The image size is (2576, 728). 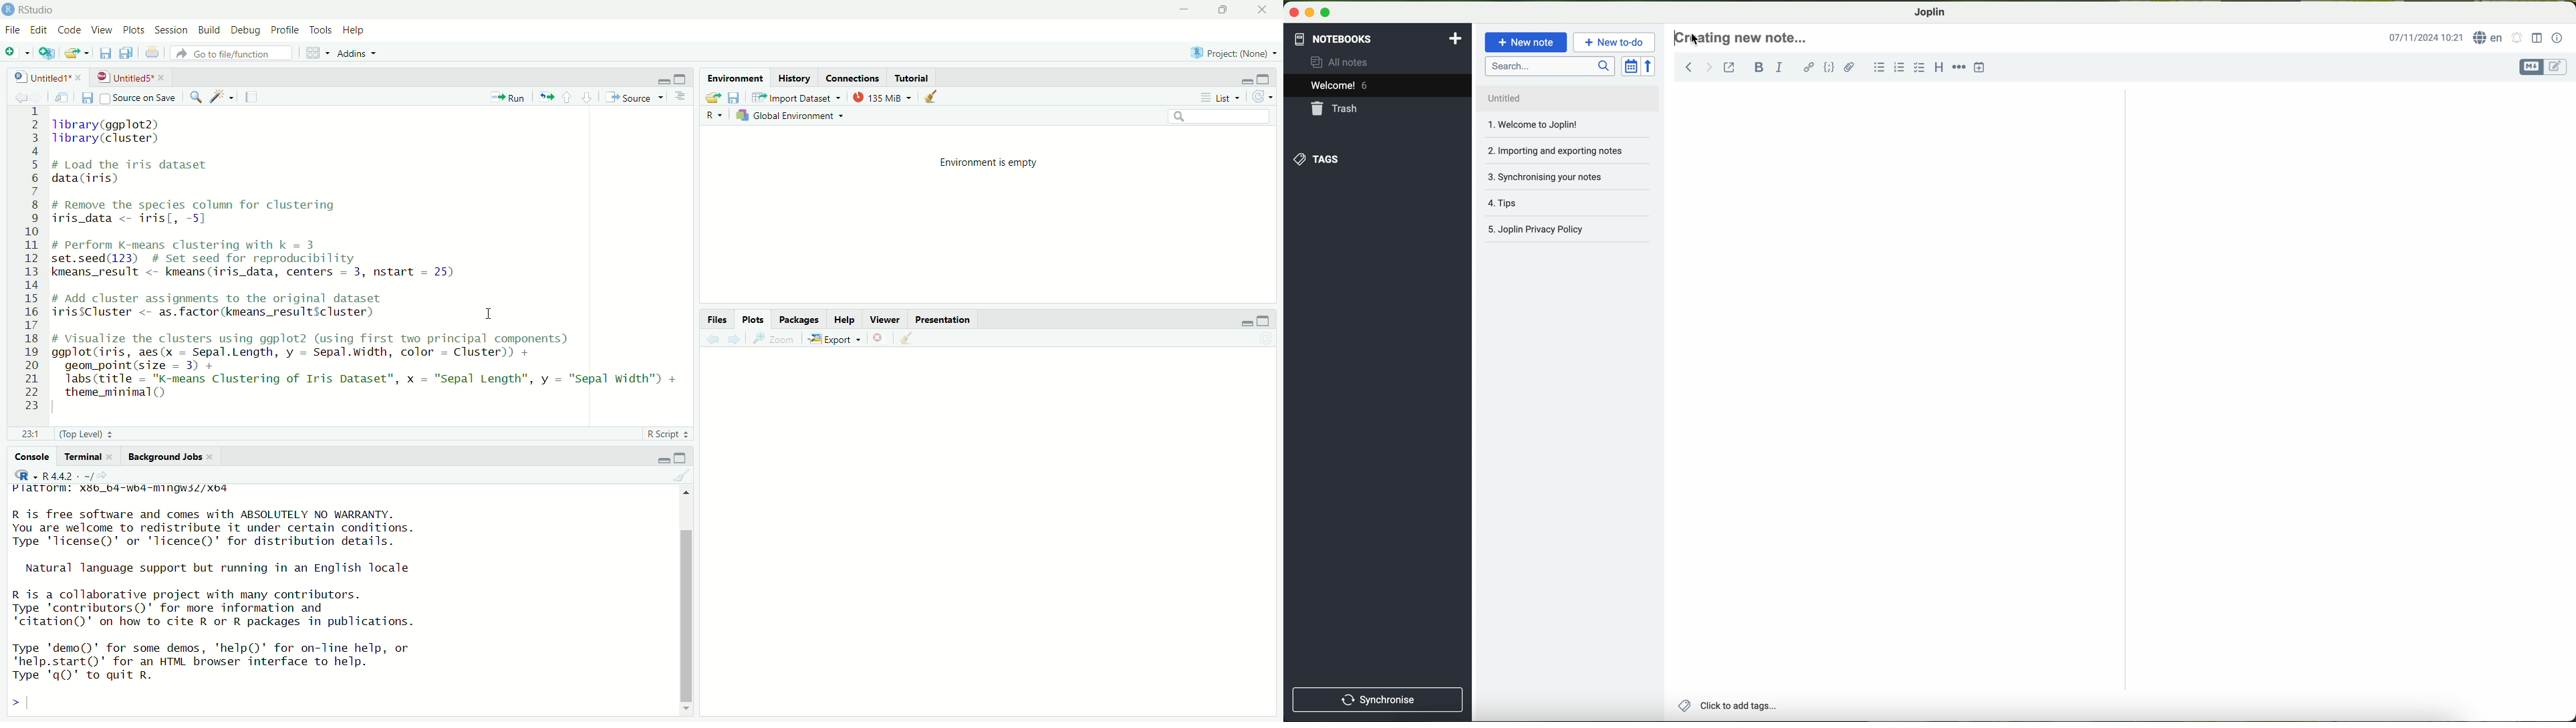 I want to click on create a project, so click(x=47, y=53).